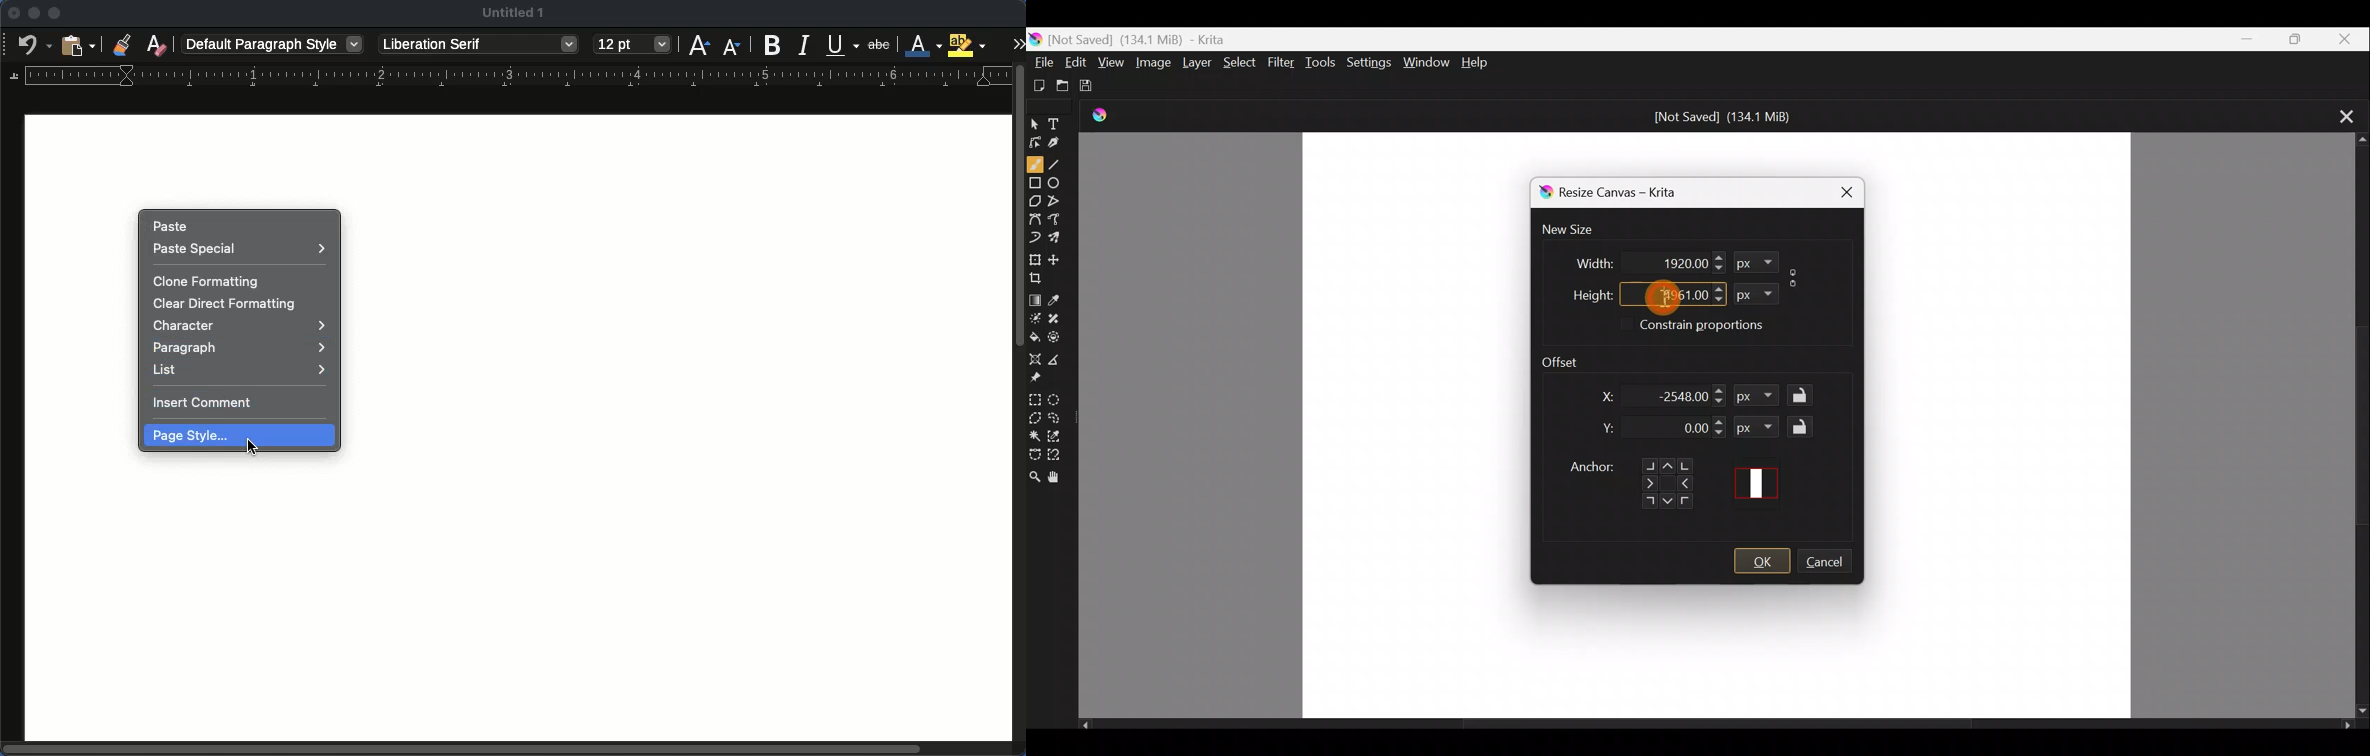  Describe the element at coordinates (32, 46) in the screenshot. I see `undo` at that location.